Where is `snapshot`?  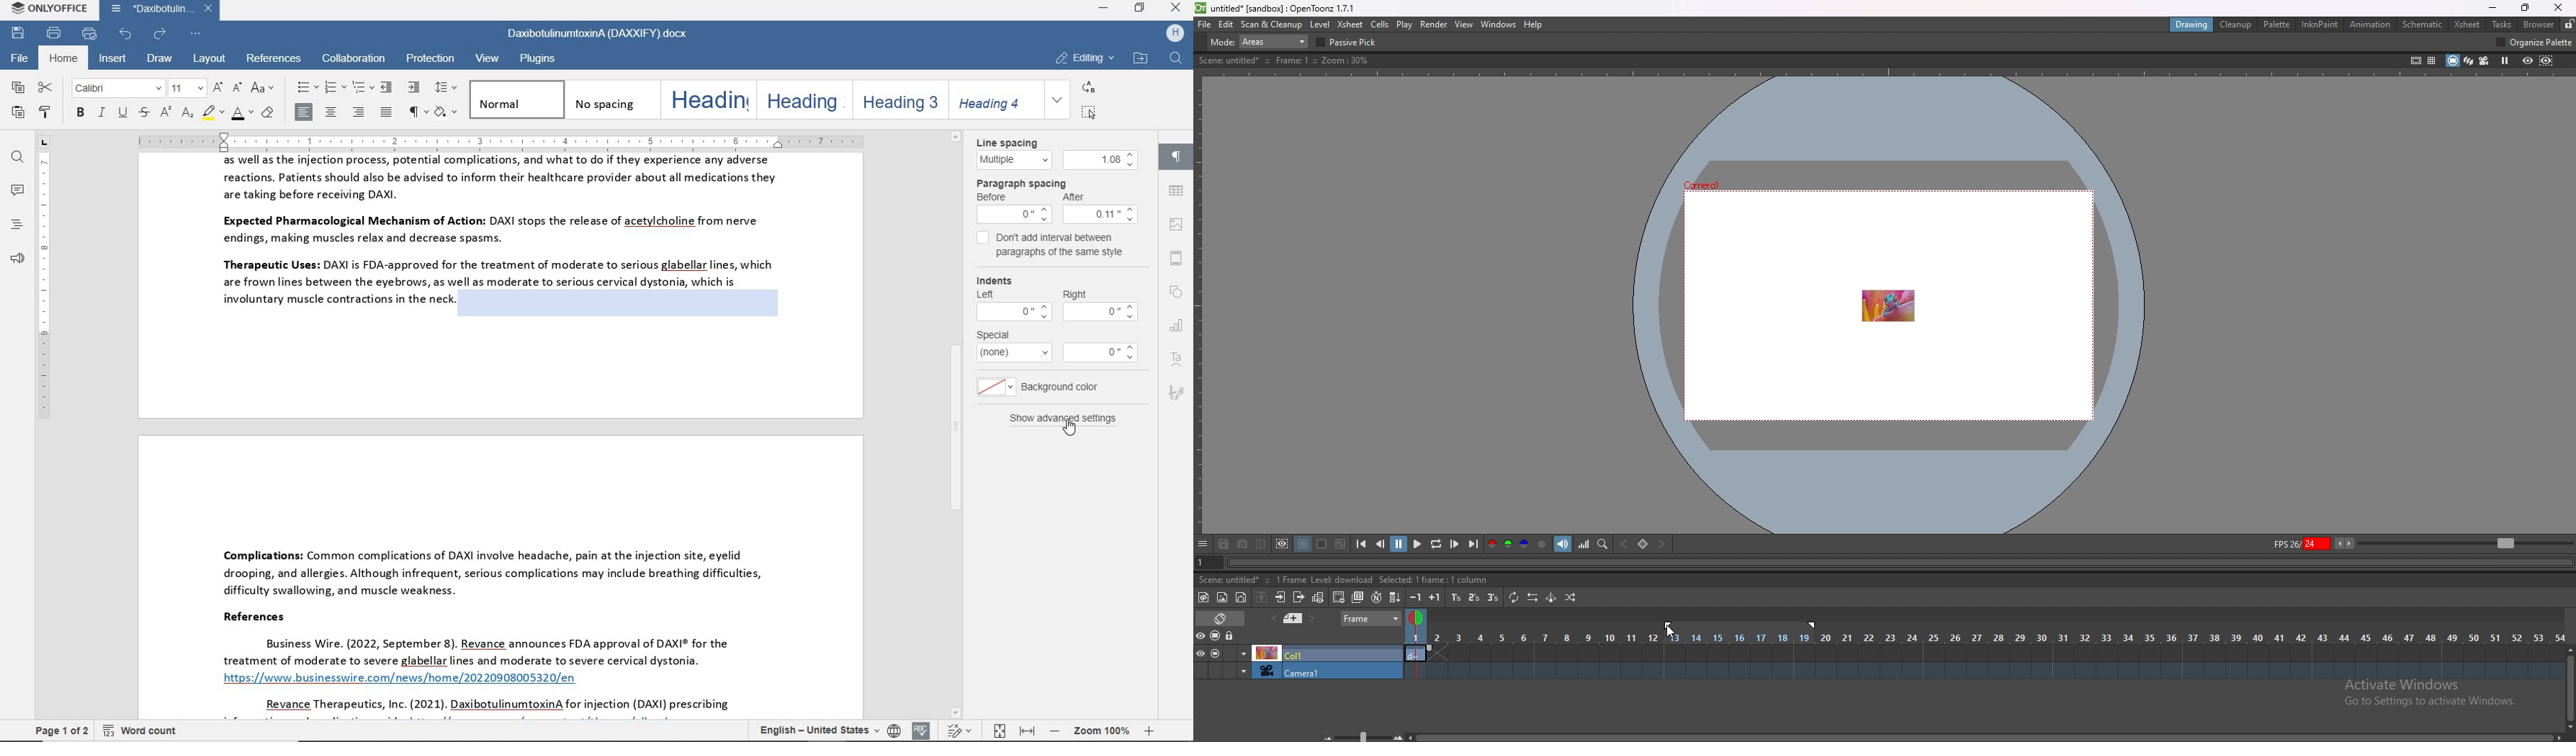 snapshot is located at coordinates (1243, 545).